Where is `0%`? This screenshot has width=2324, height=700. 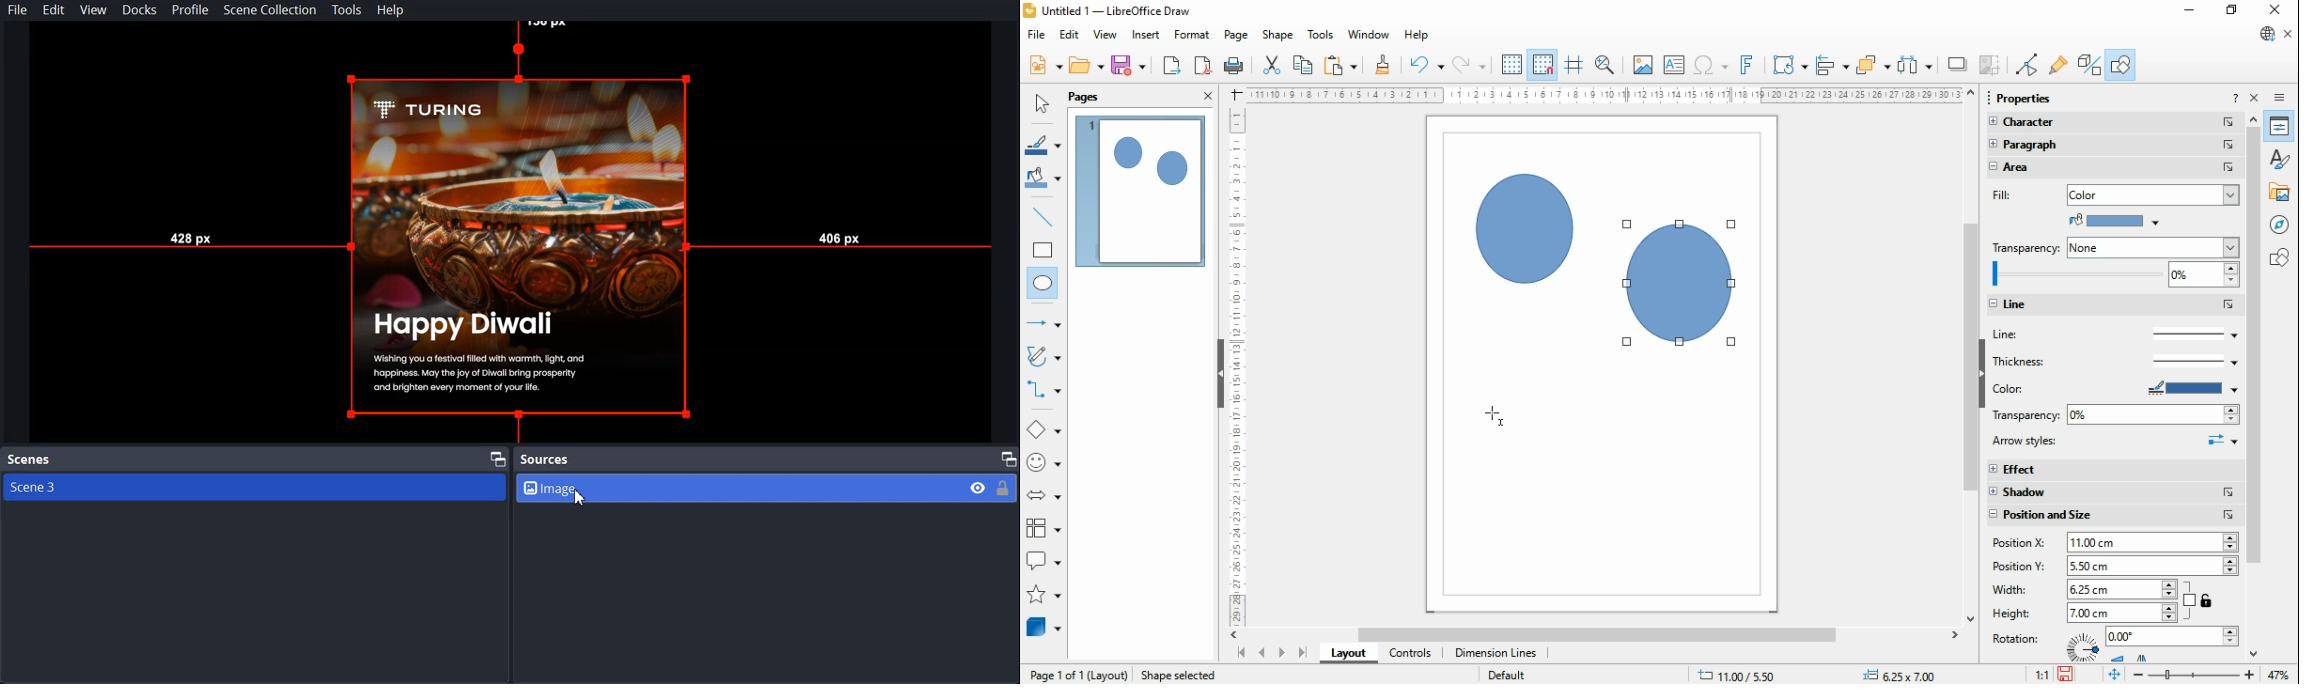
0% is located at coordinates (2153, 415).